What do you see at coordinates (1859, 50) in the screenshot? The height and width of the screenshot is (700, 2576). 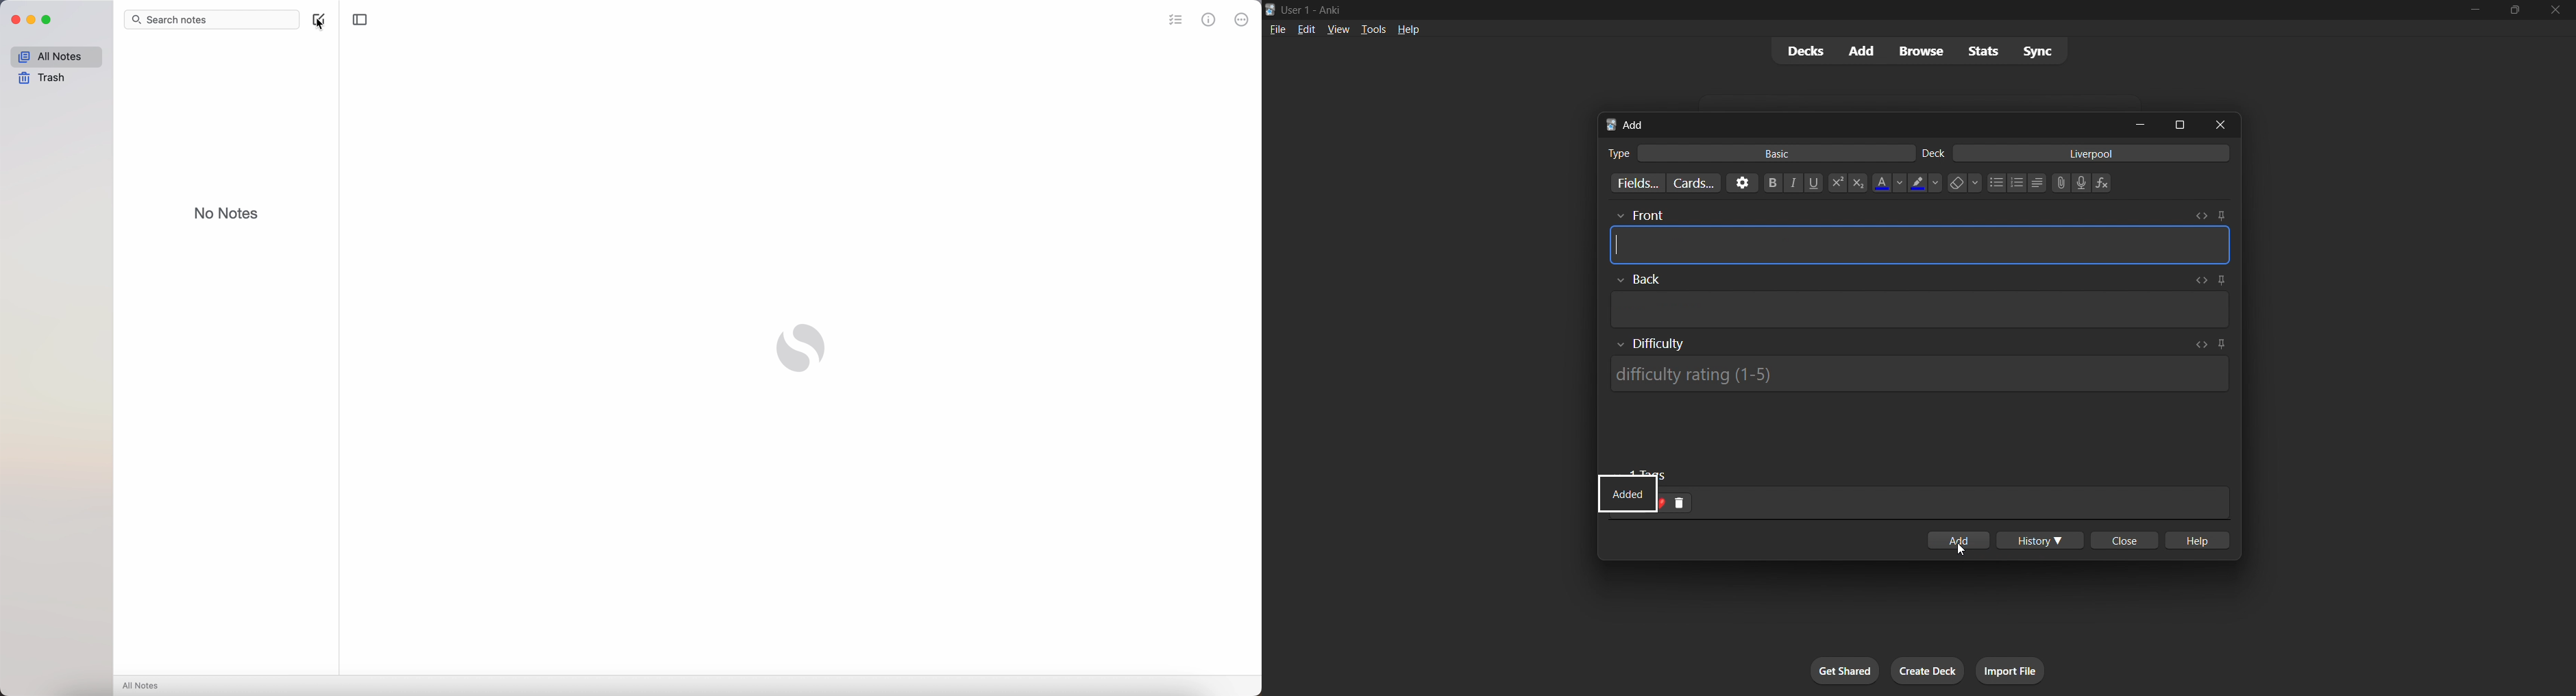 I see `add` at bounding box center [1859, 50].